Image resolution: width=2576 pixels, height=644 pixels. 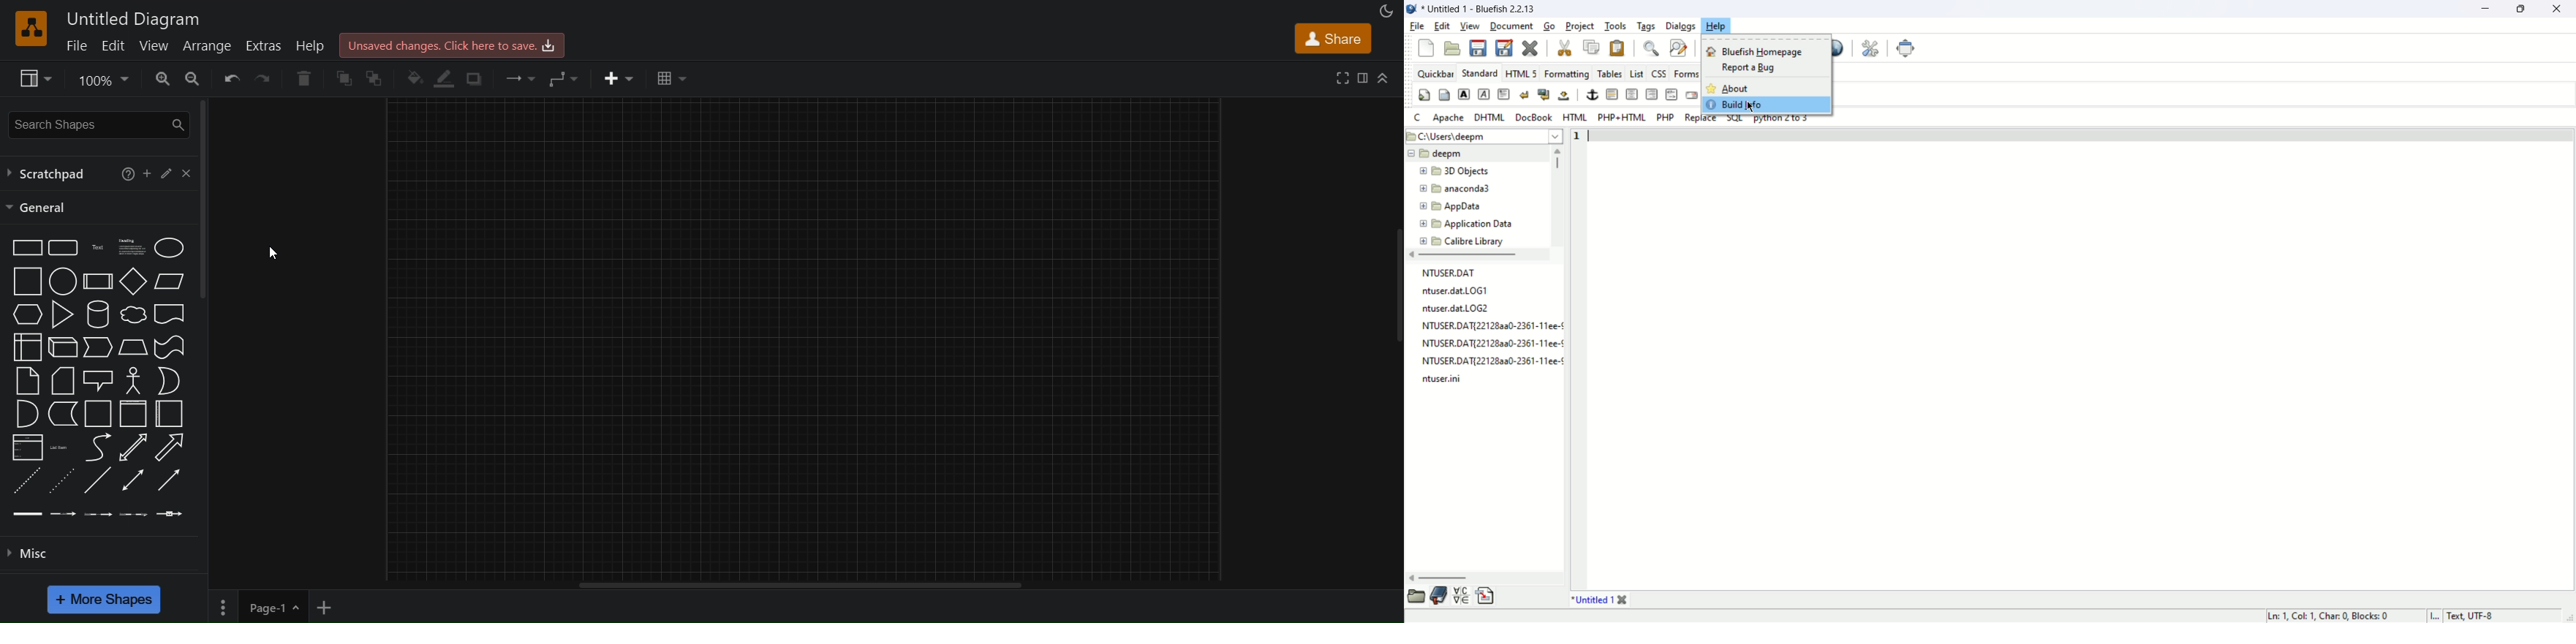 What do you see at coordinates (1485, 95) in the screenshot?
I see `emphasis` at bounding box center [1485, 95].